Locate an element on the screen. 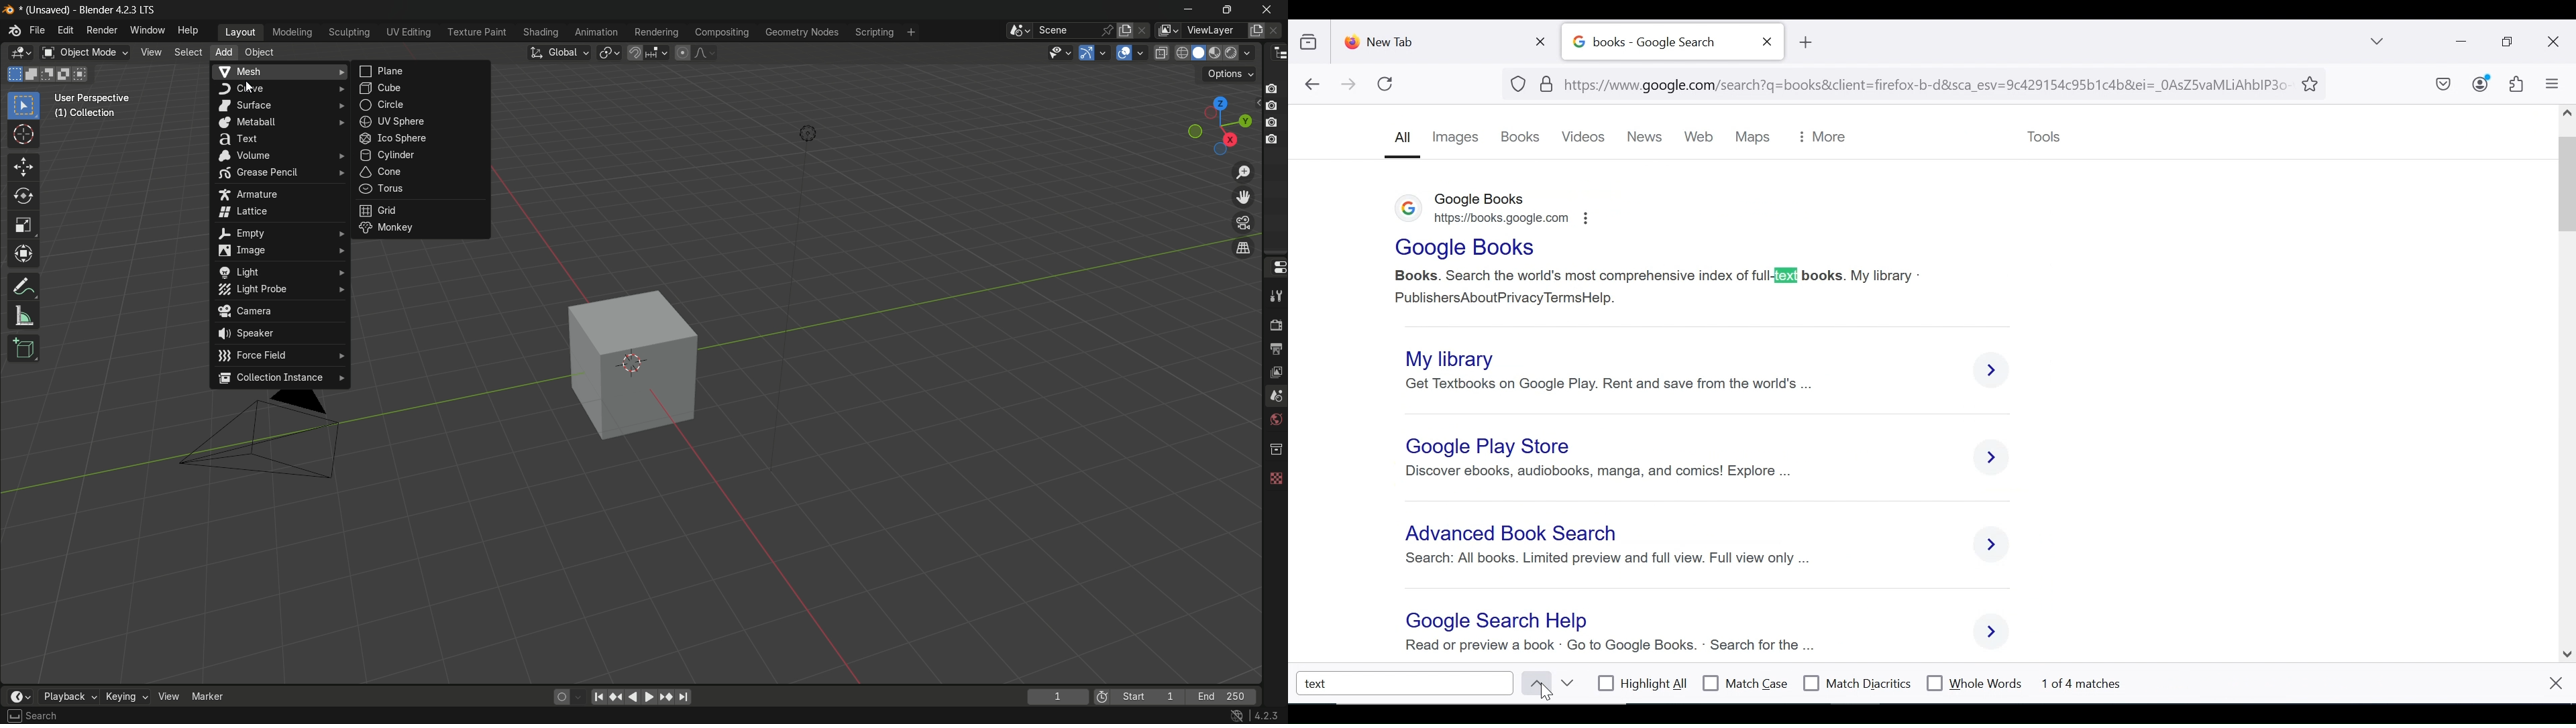 The height and width of the screenshot is (728, 2576). material preview is located at coordinates (1218, 54).